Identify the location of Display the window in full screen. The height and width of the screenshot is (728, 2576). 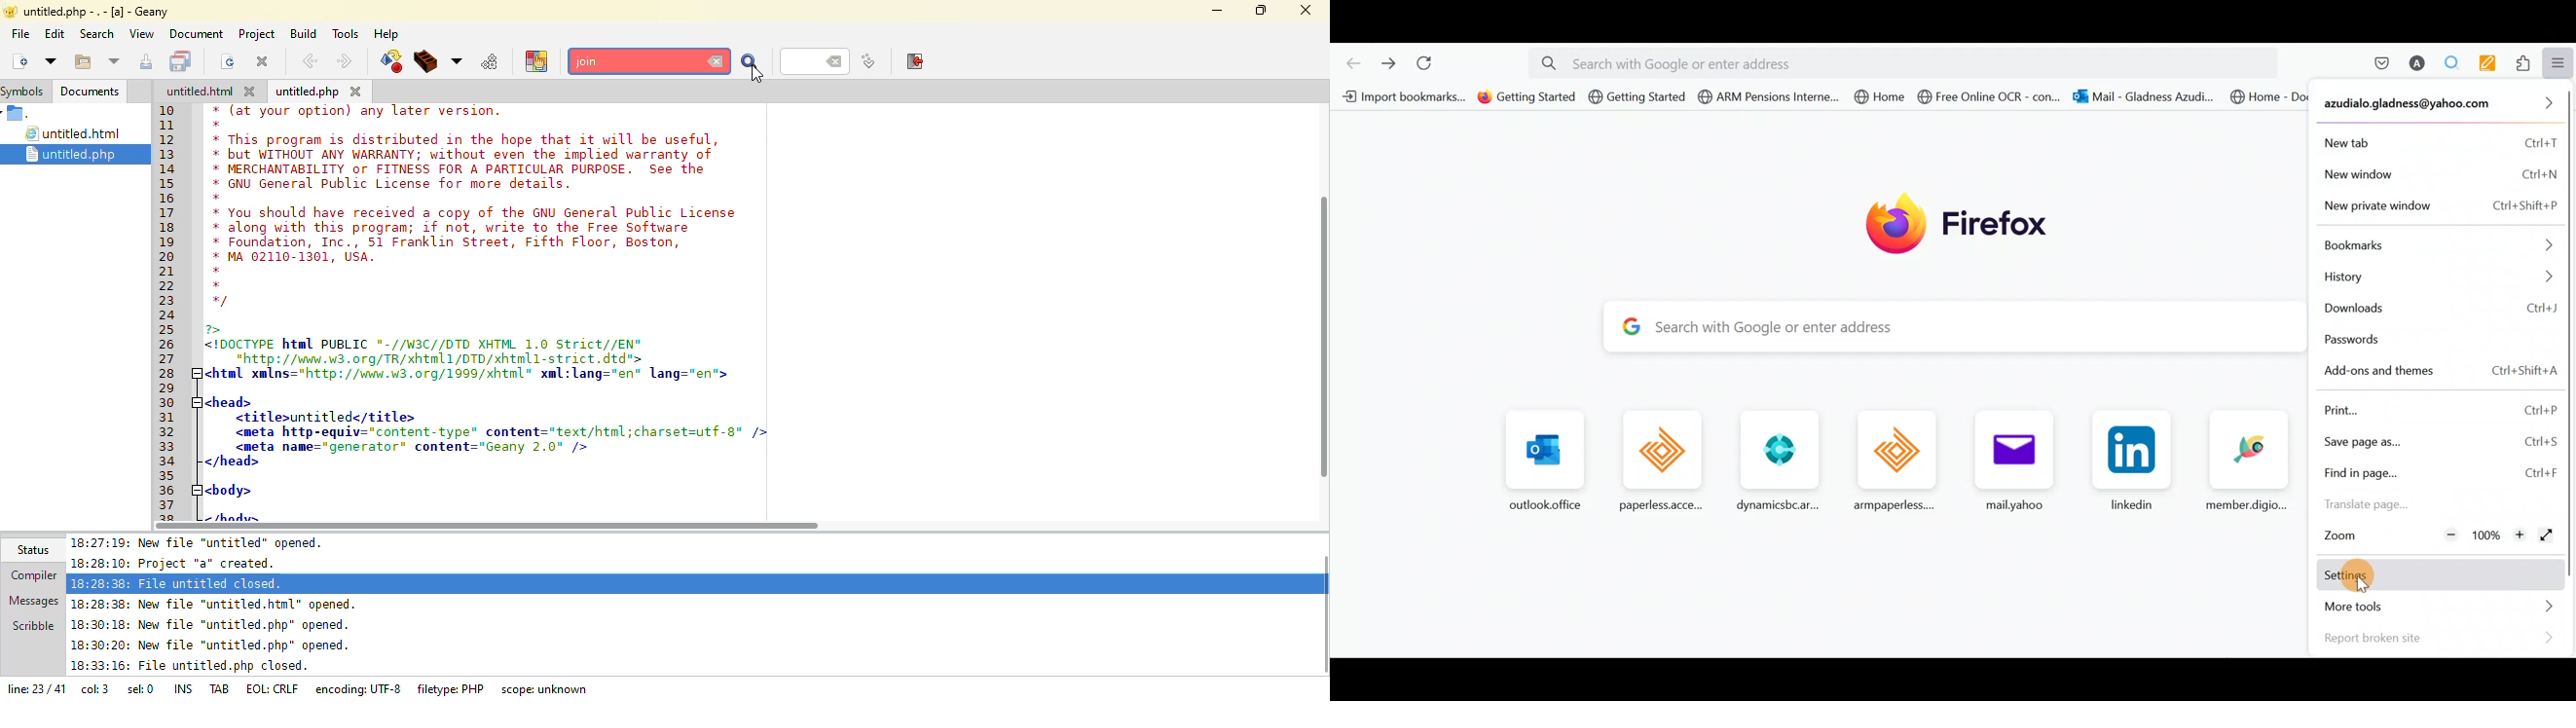
(2546, 534).